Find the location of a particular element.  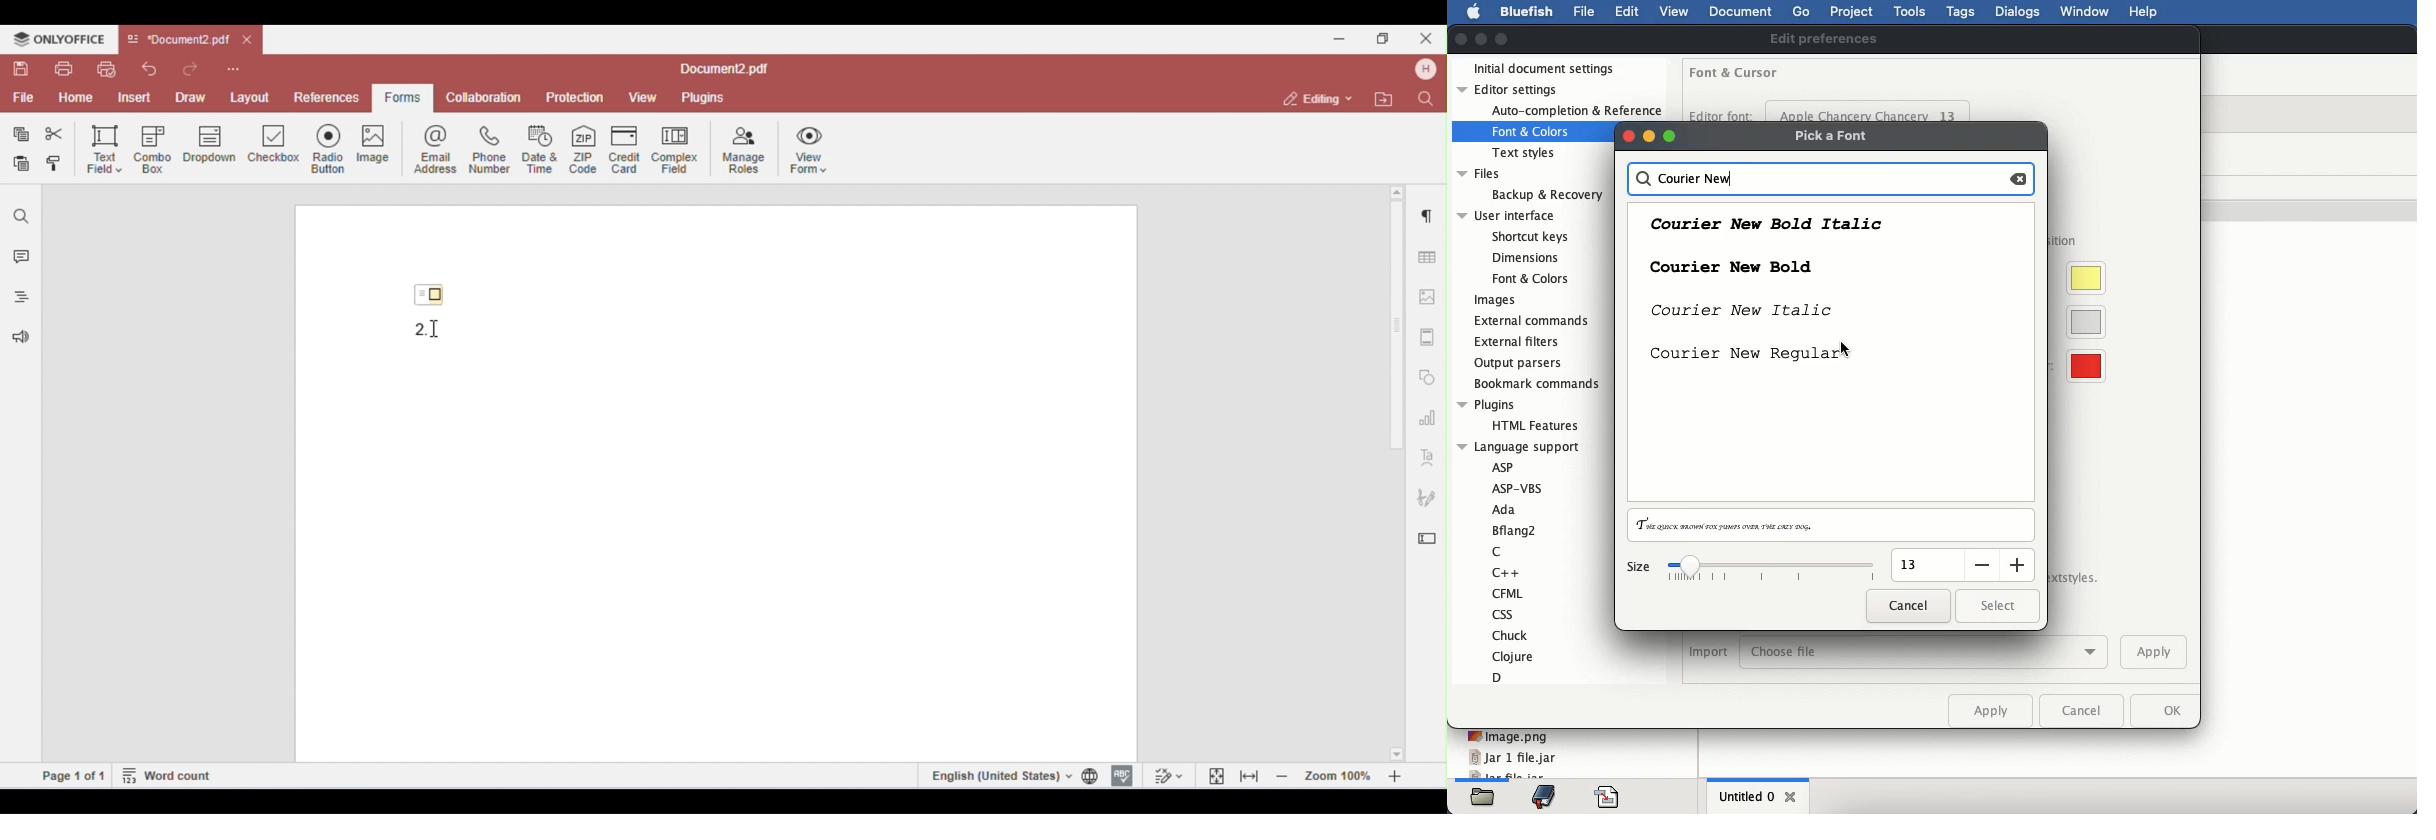

external commands is located at coordinates (1531, 321).